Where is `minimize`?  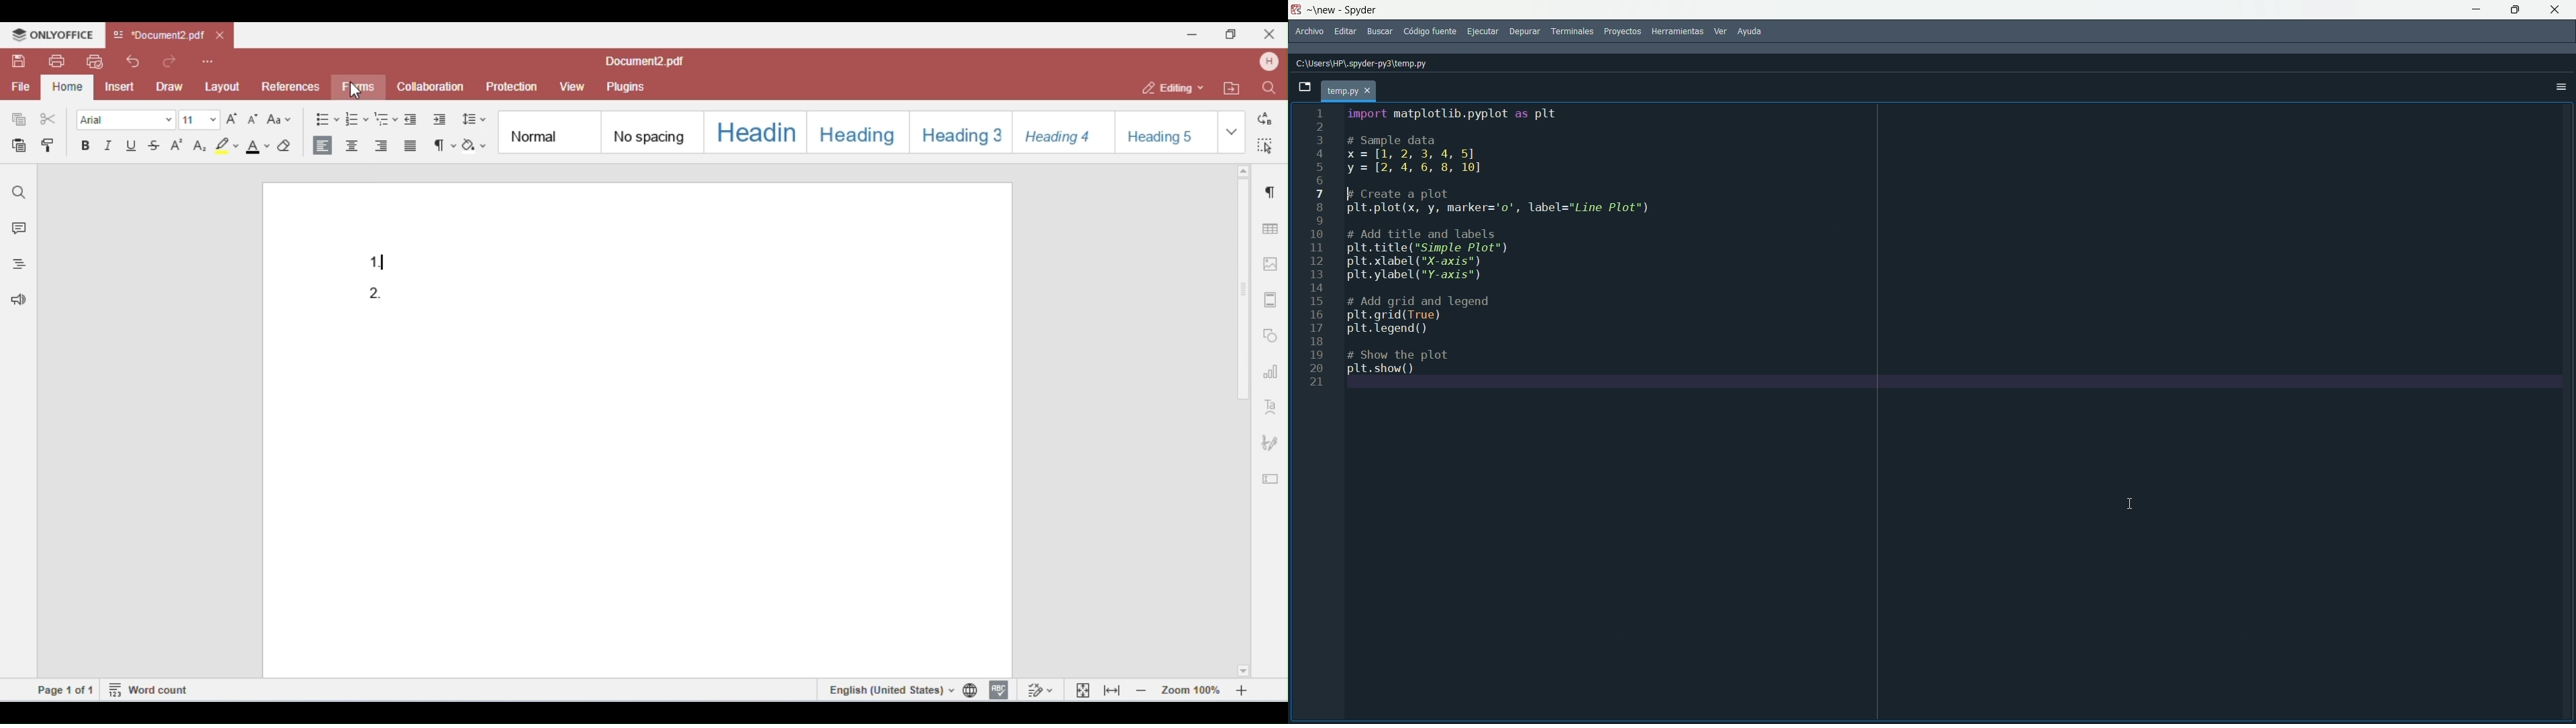 minimize is located at coordinates (2477, 10).